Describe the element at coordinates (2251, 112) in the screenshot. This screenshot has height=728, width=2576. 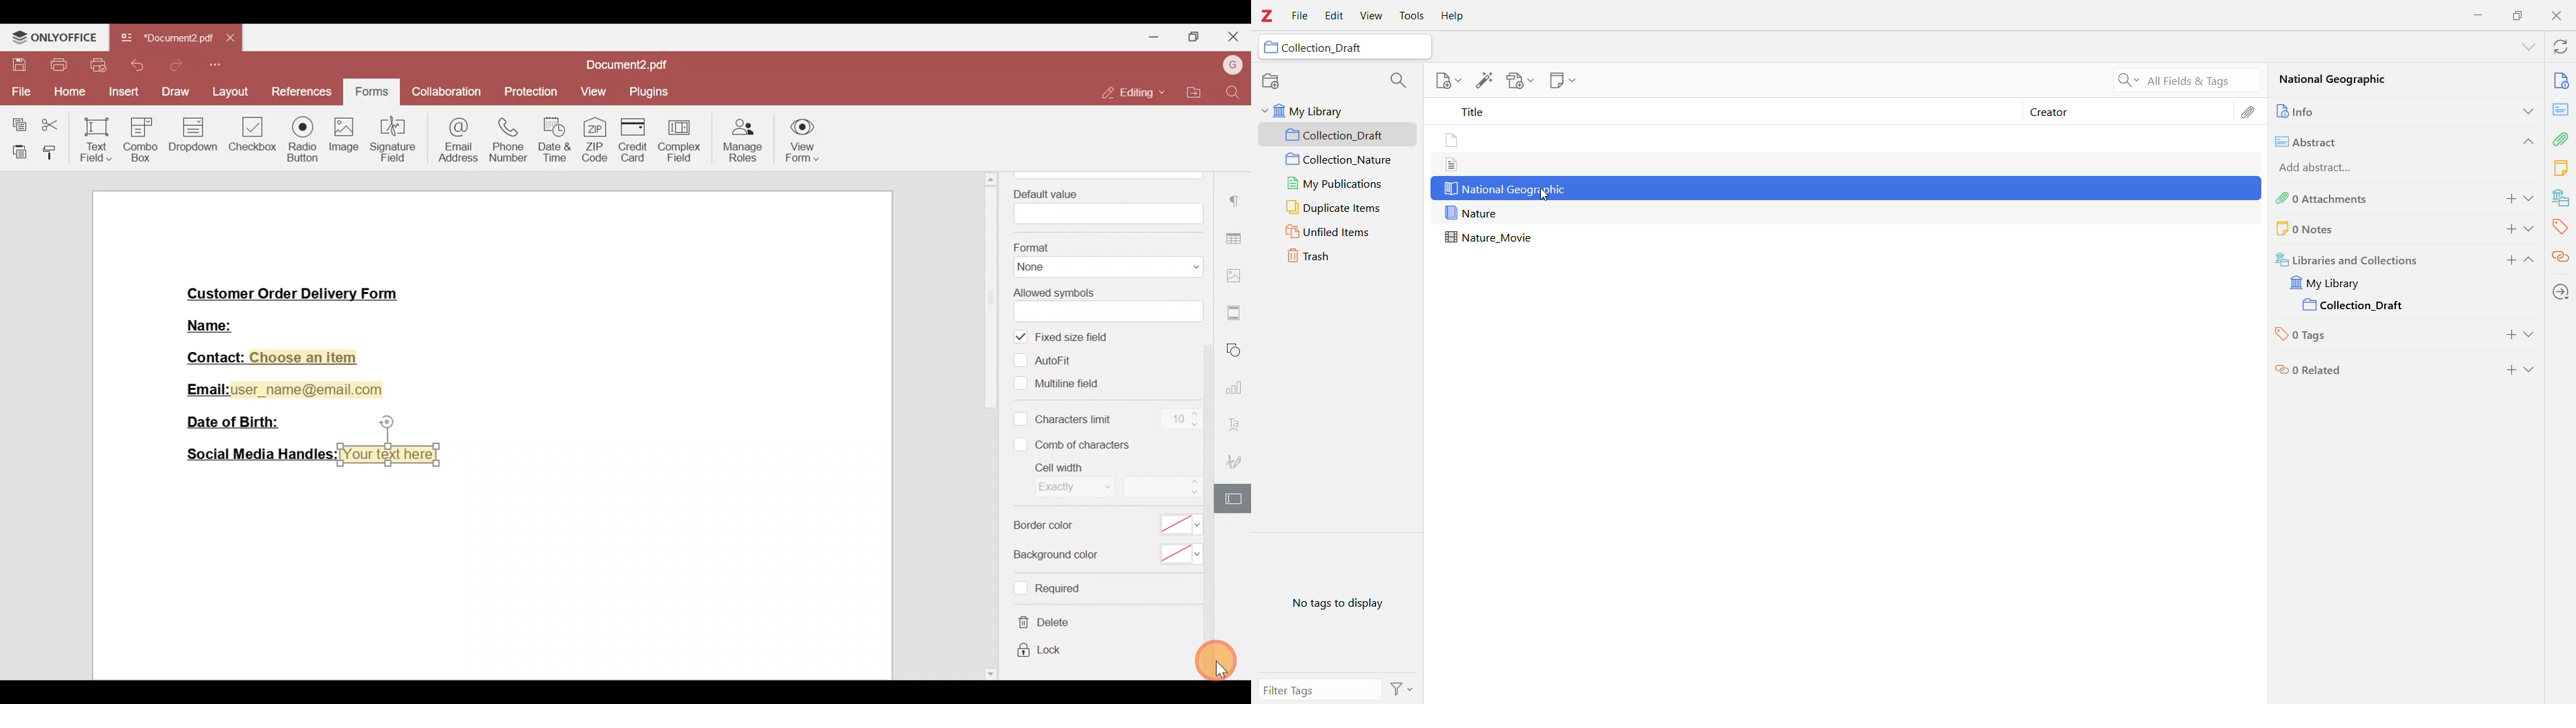
I see `Attachments` at that location.